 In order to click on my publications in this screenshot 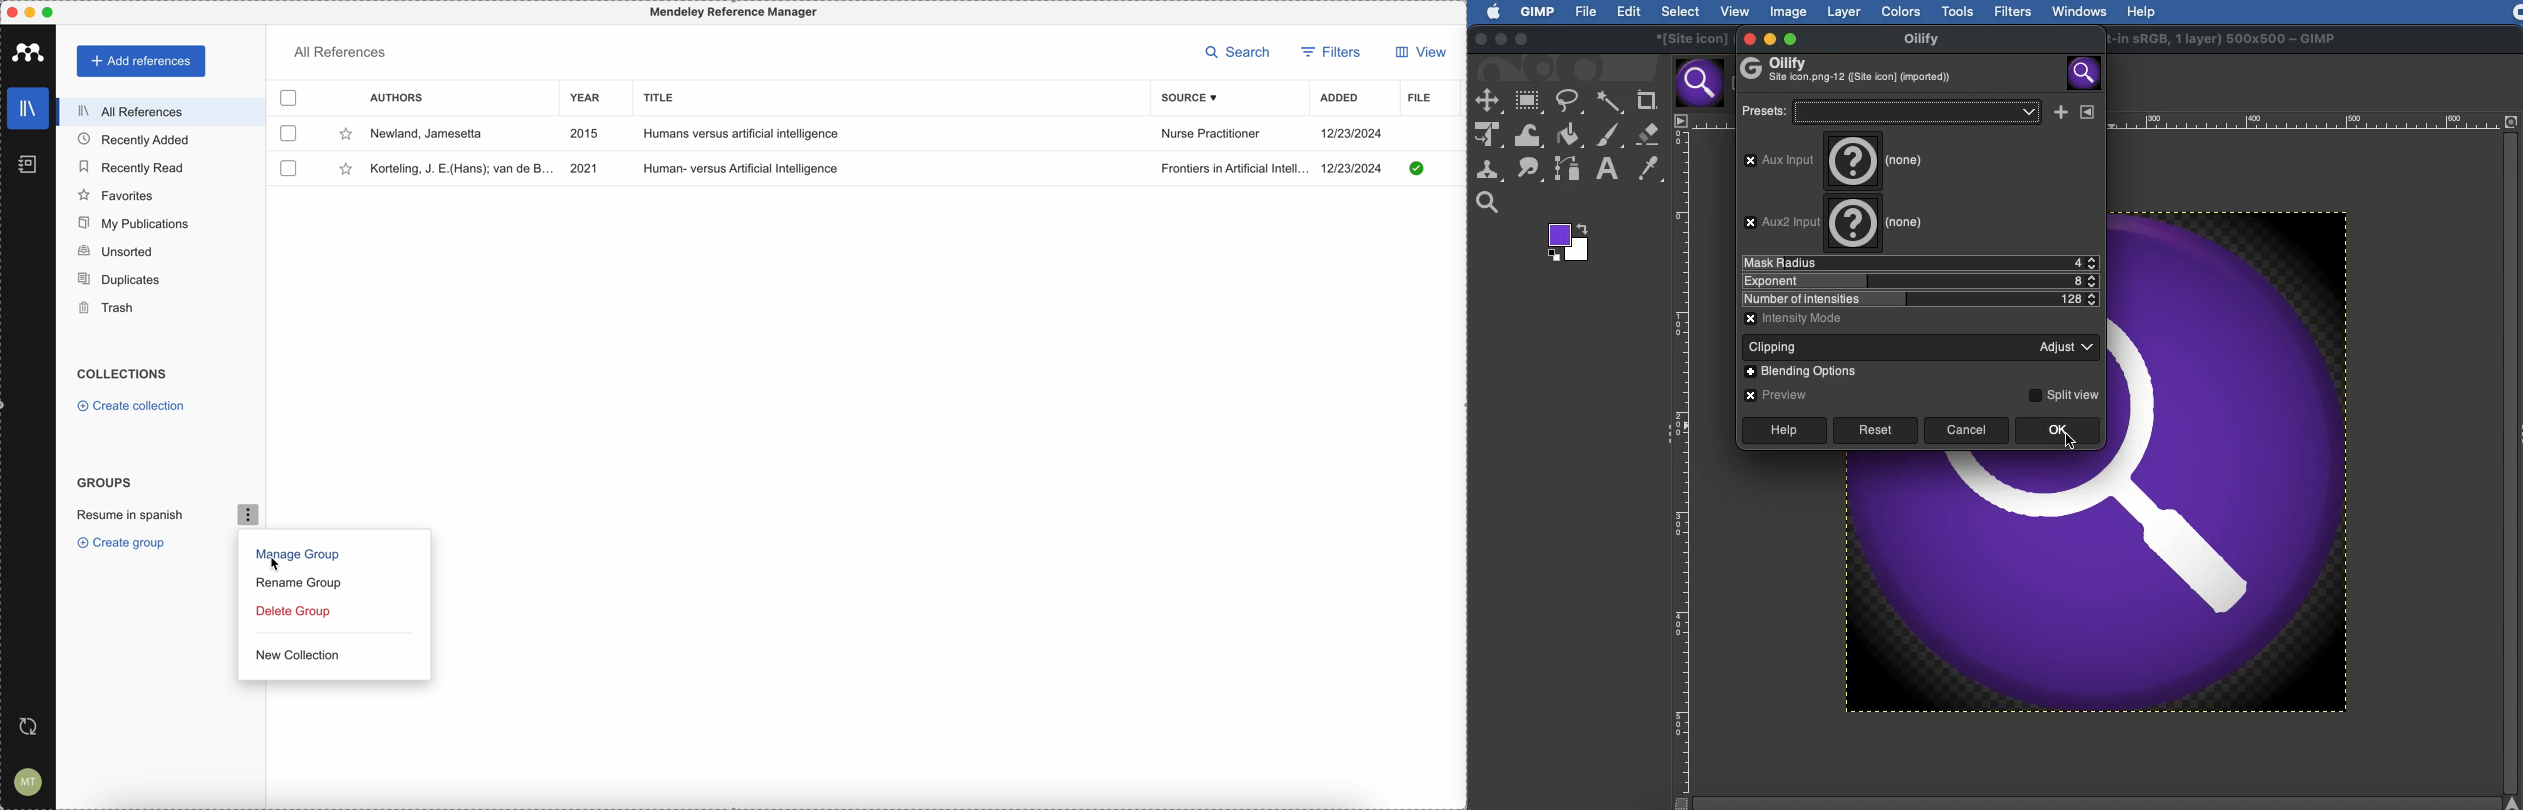, I will do `click(137, 221)`.